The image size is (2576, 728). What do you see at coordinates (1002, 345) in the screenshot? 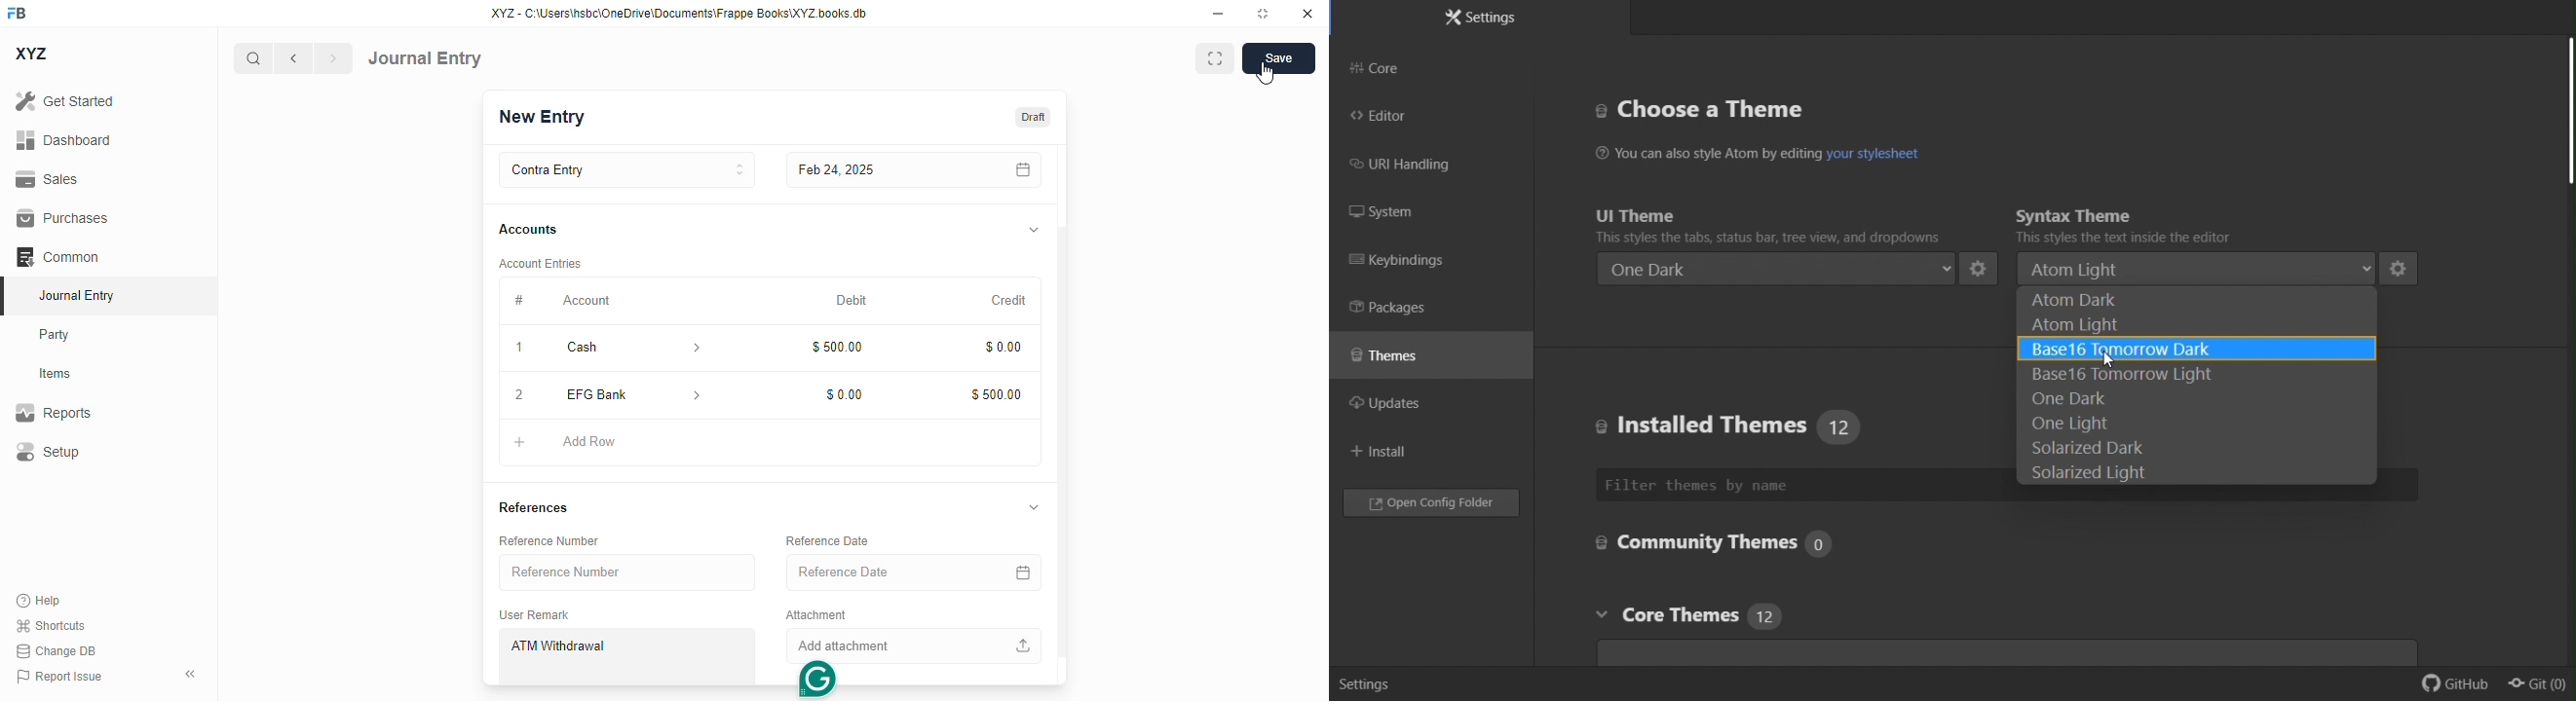
I see `$0.00` at bounding box center [1002, 345].